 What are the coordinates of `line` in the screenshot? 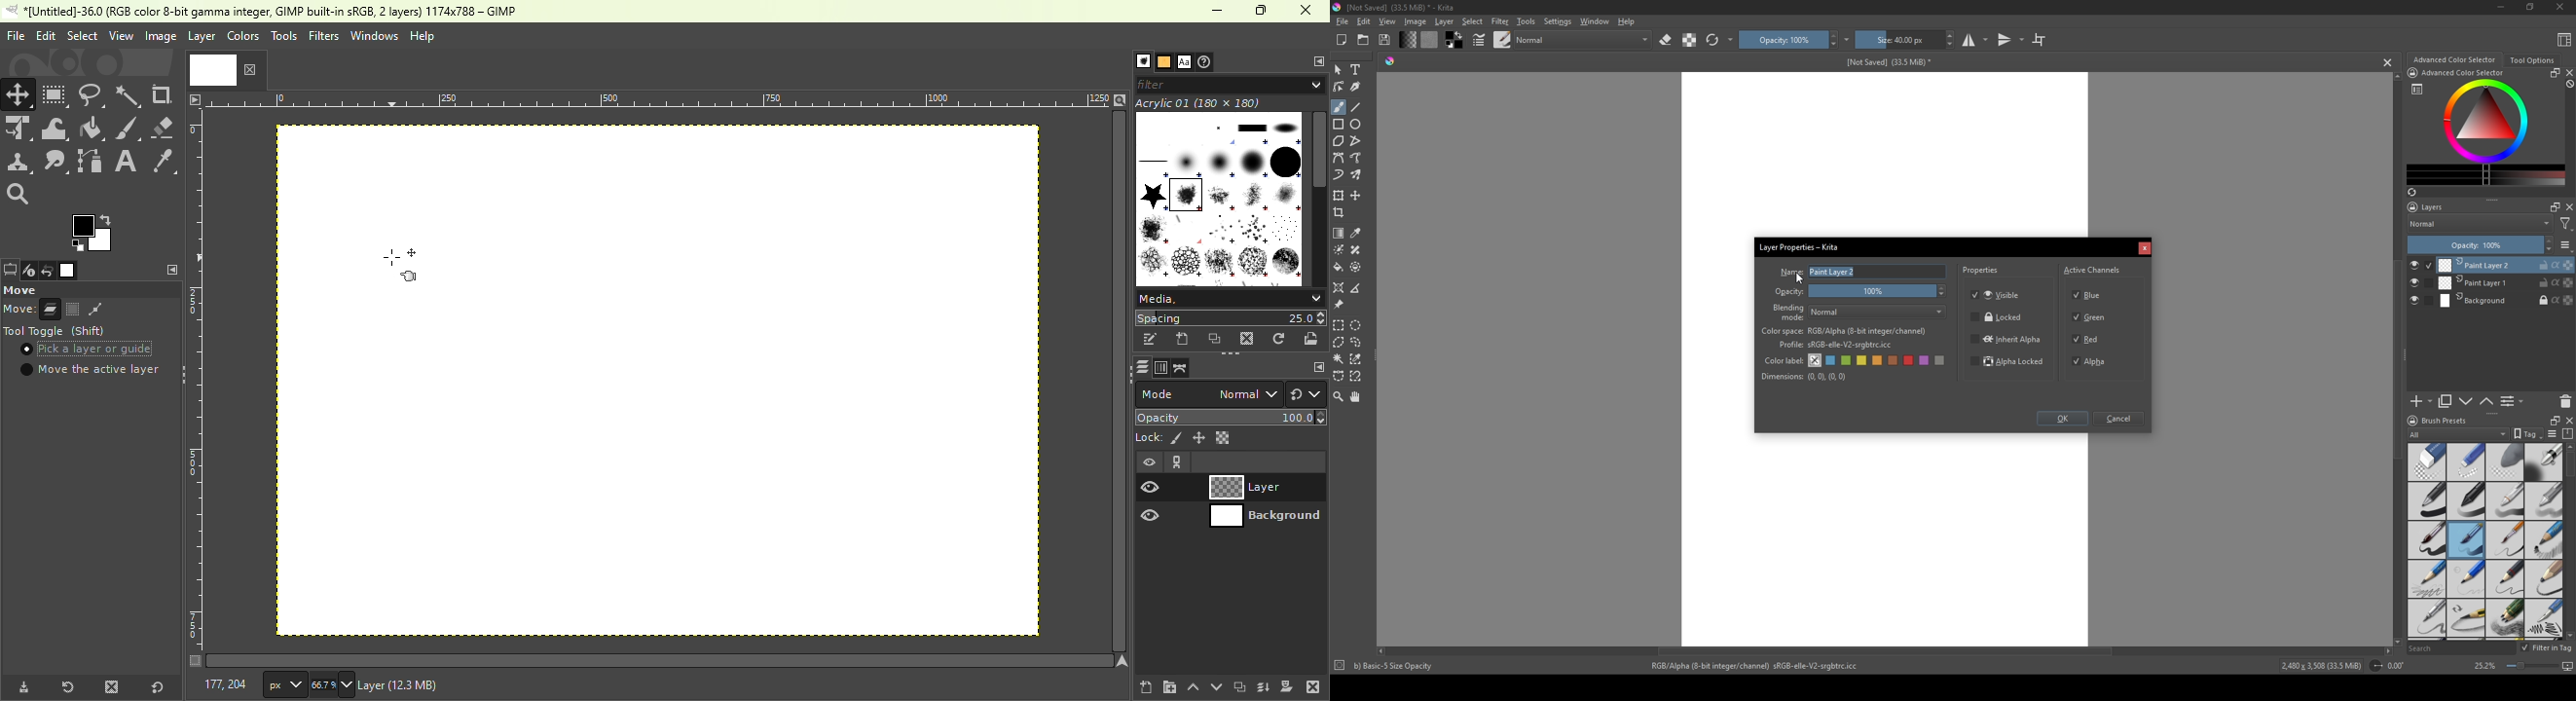 It's located at (1356, 107).